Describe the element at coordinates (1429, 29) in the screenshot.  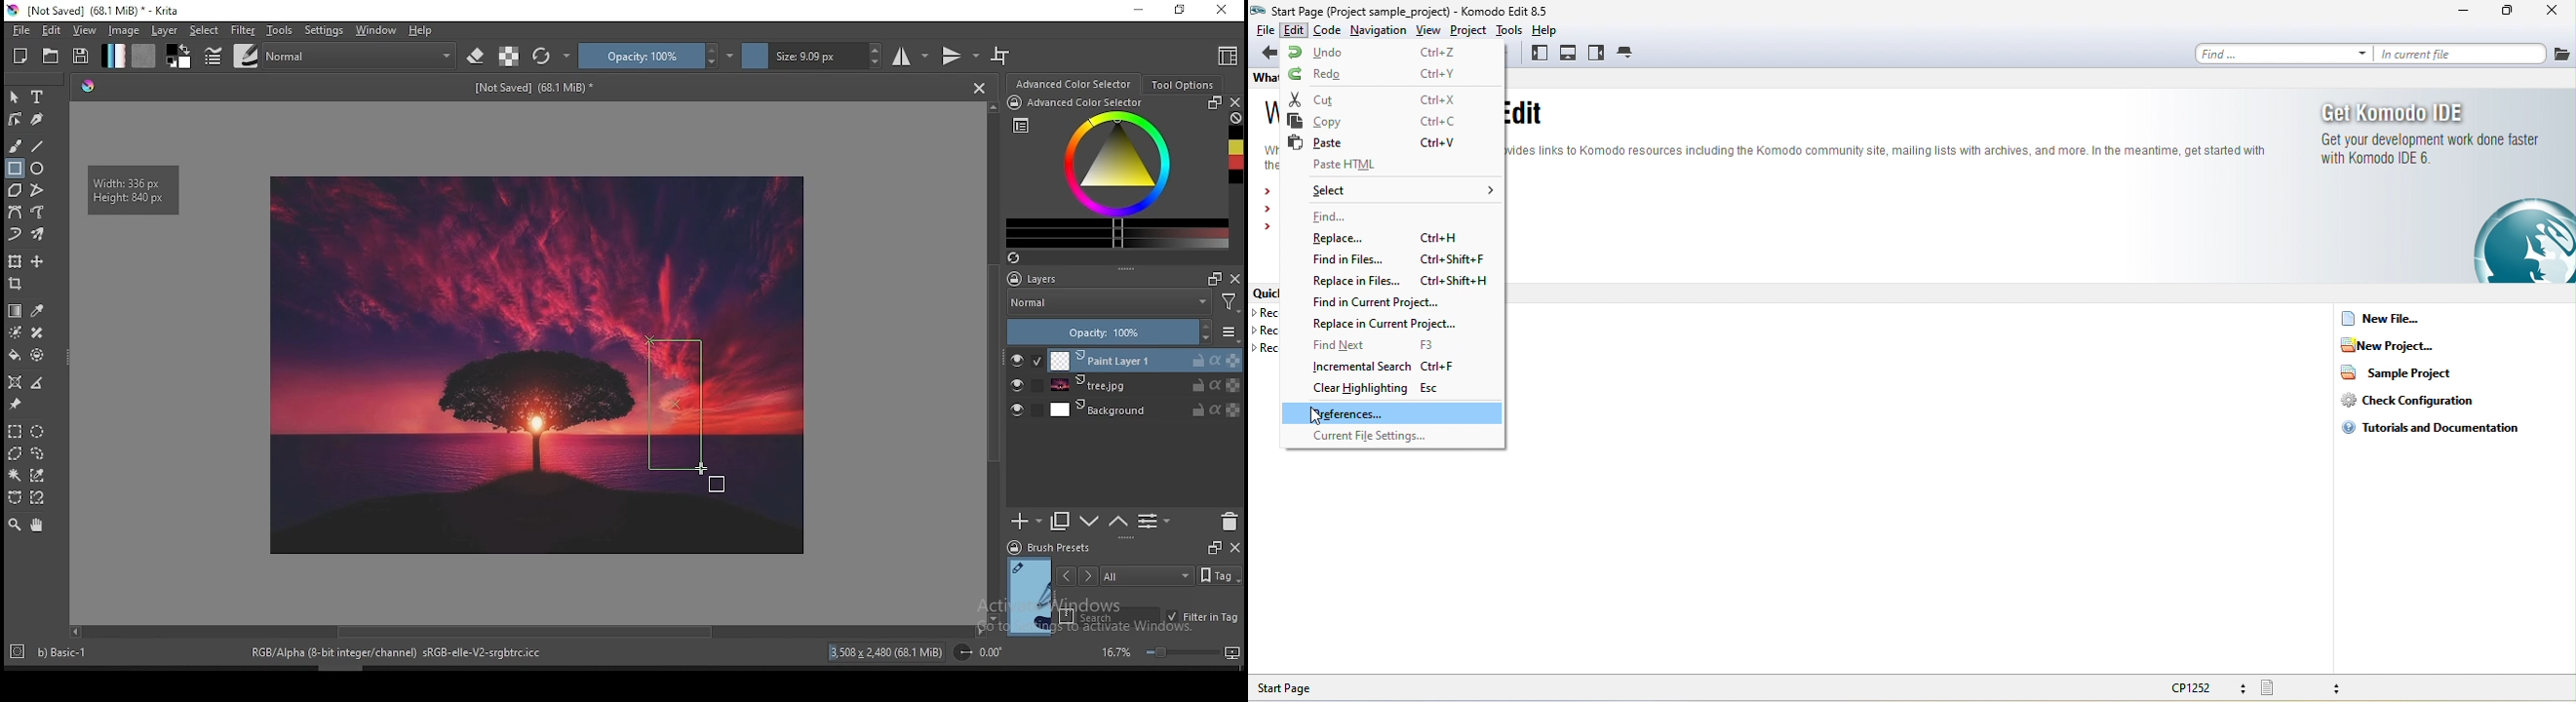
I see `view` at that location.